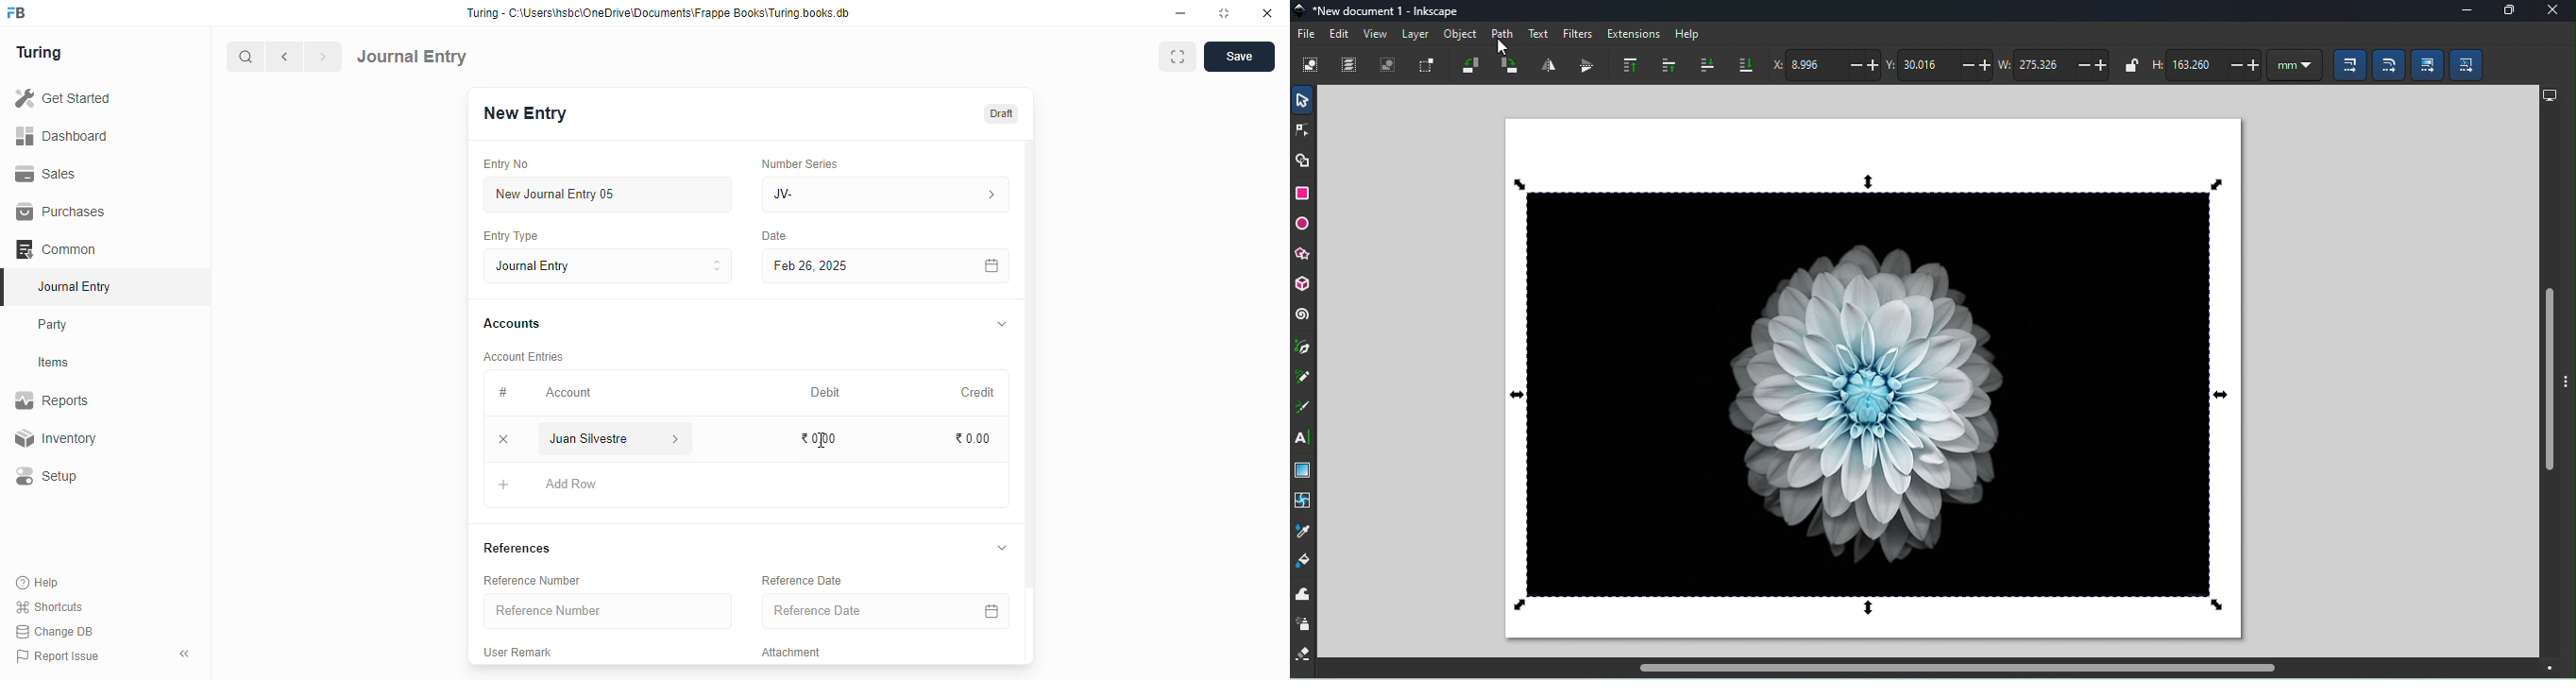 The height and width of the screenshot is (700, 2576). I want to click on Layer, so click(1419, 37).